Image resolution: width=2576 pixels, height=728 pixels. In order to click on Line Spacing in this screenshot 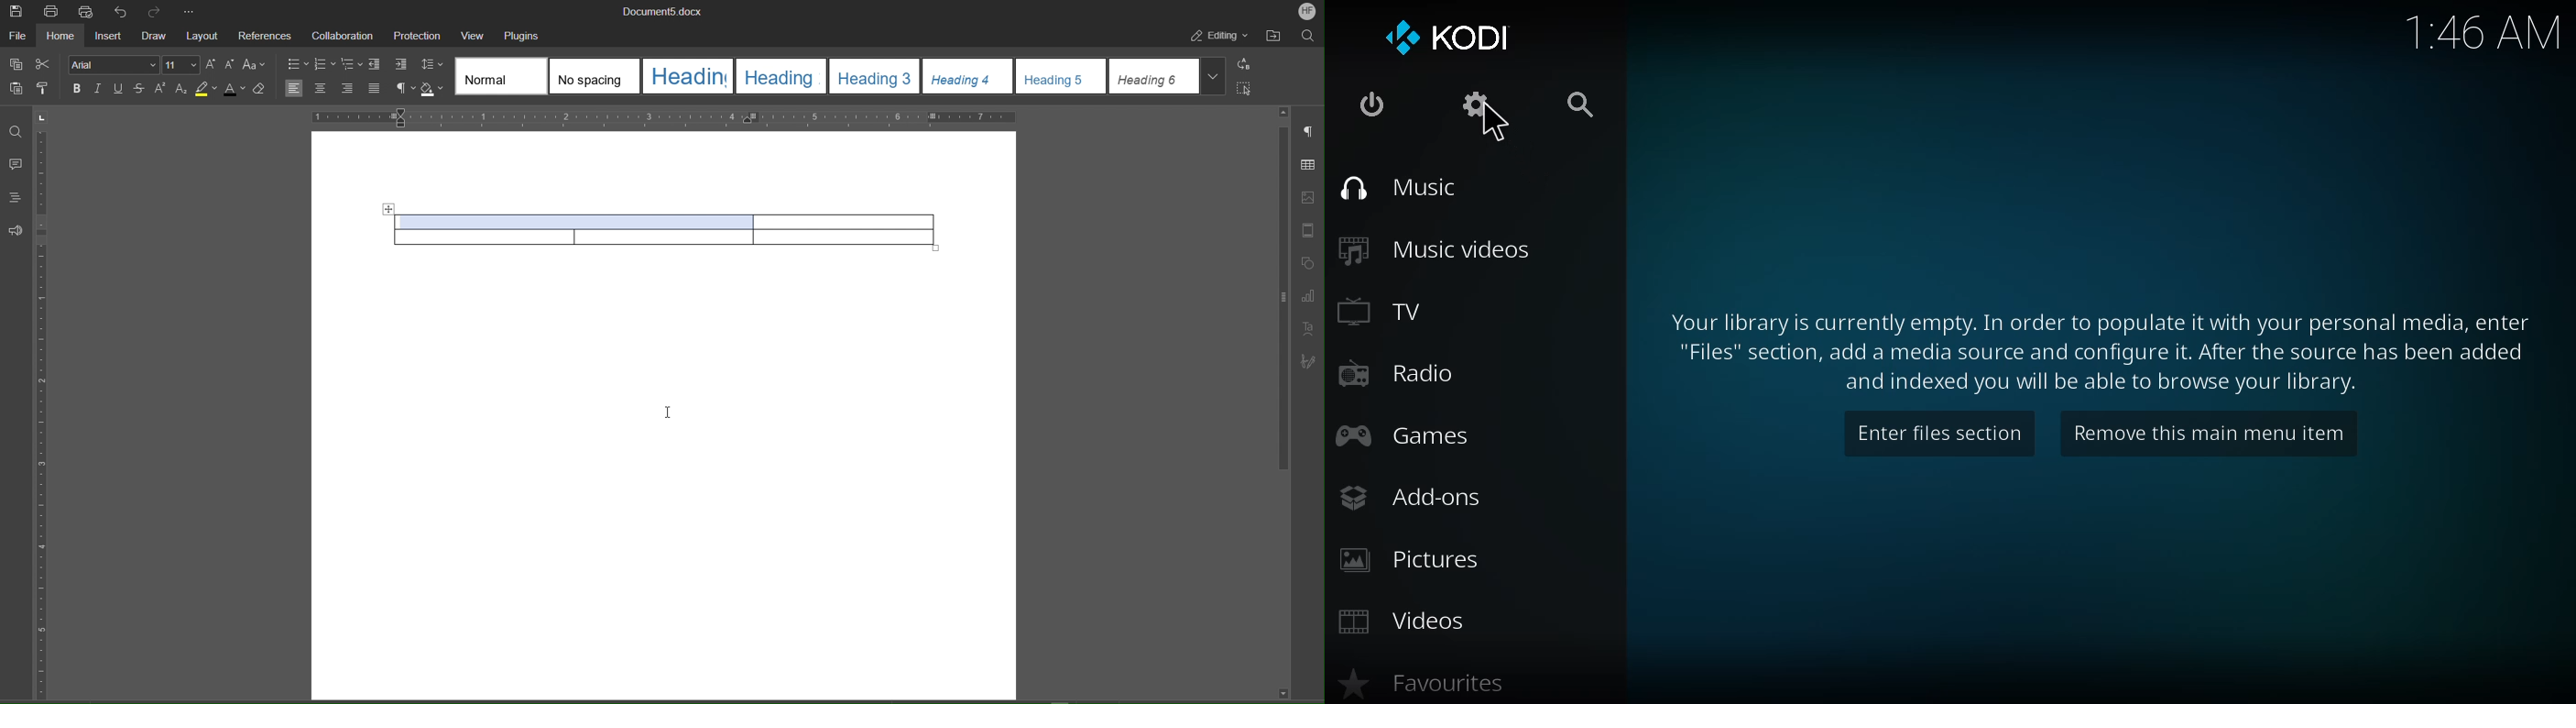, I will do `click(433, 65)`.